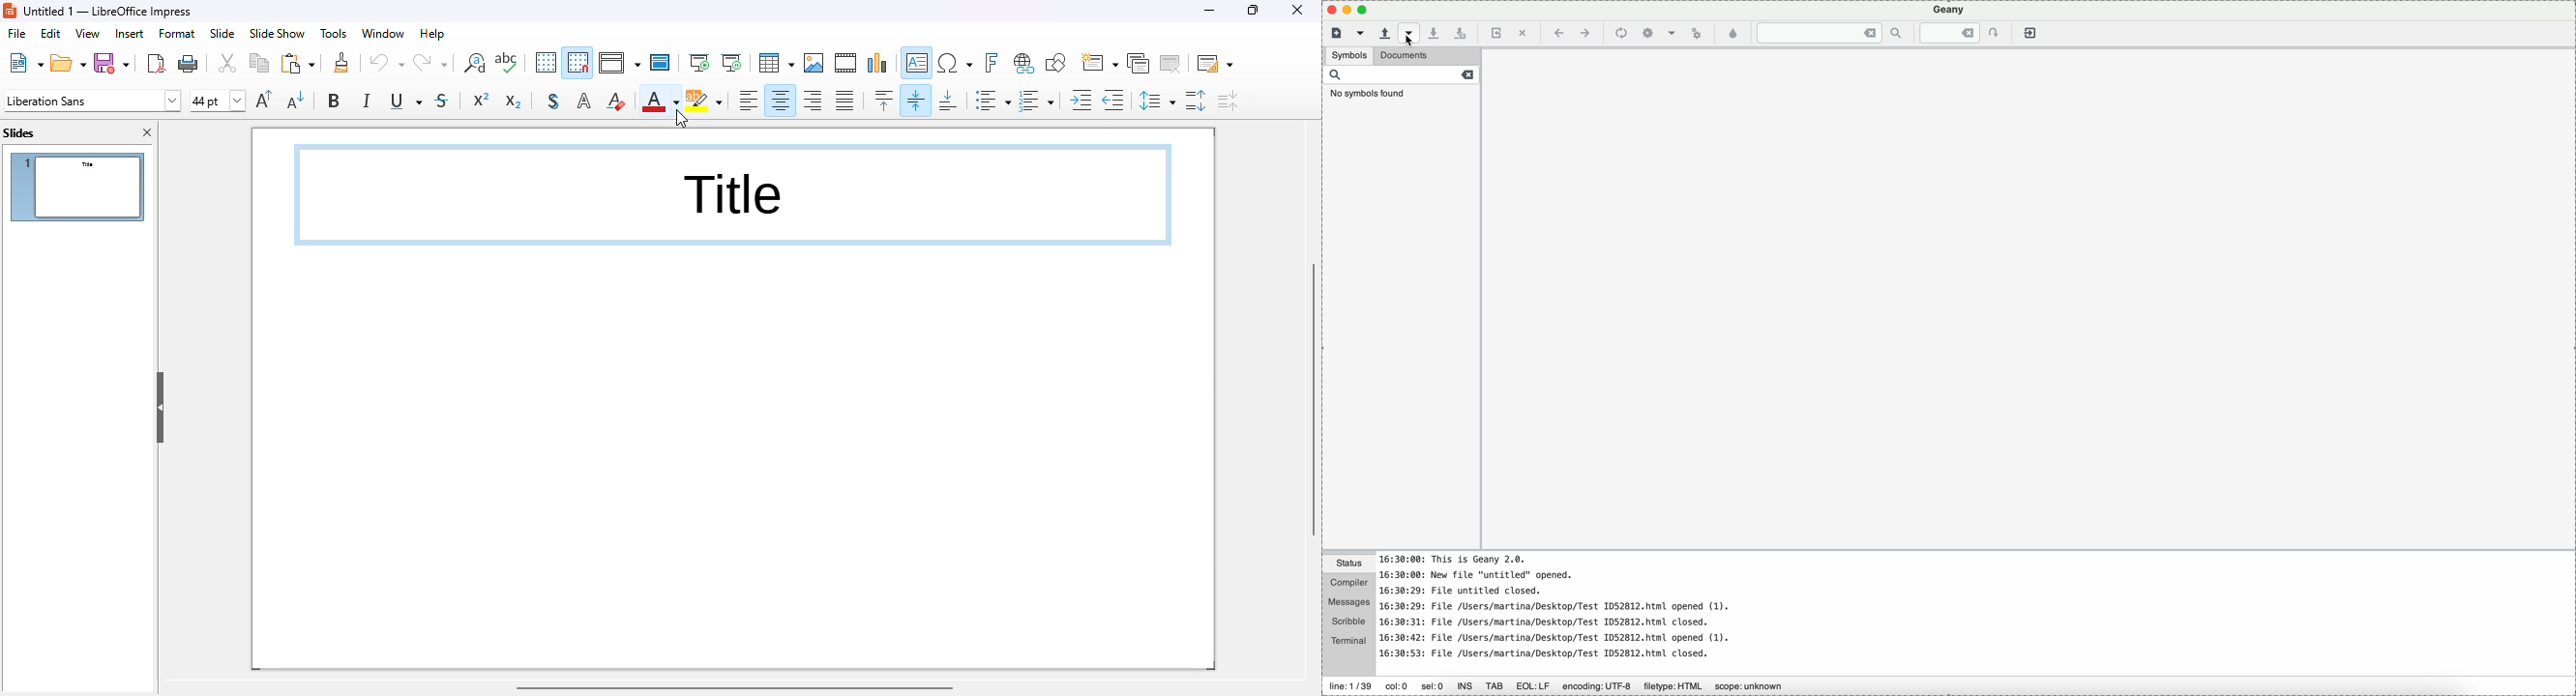 This screenshot has width=2576, height=700. Describe the element at coordinates (93, 100) in the screenshot. I see `font name` at that location.